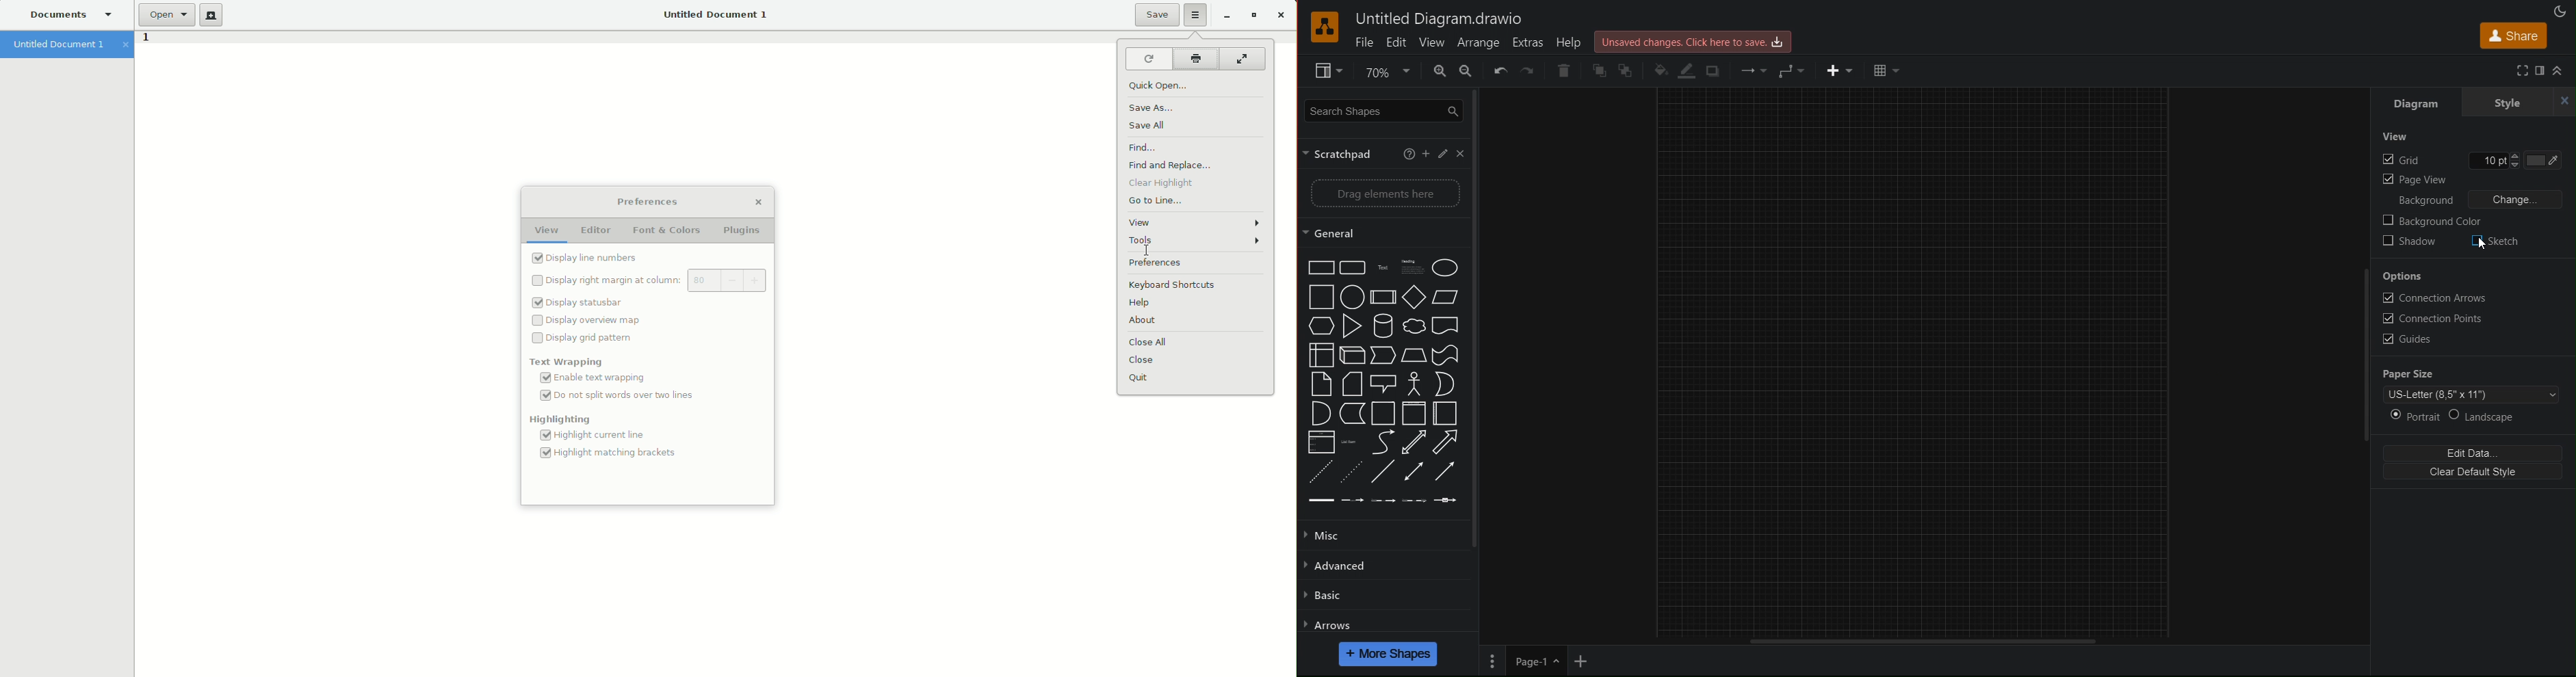 The width and height of the screenshot is (2576, 700). I want to click on Scrollbar, so click(2364, 355).